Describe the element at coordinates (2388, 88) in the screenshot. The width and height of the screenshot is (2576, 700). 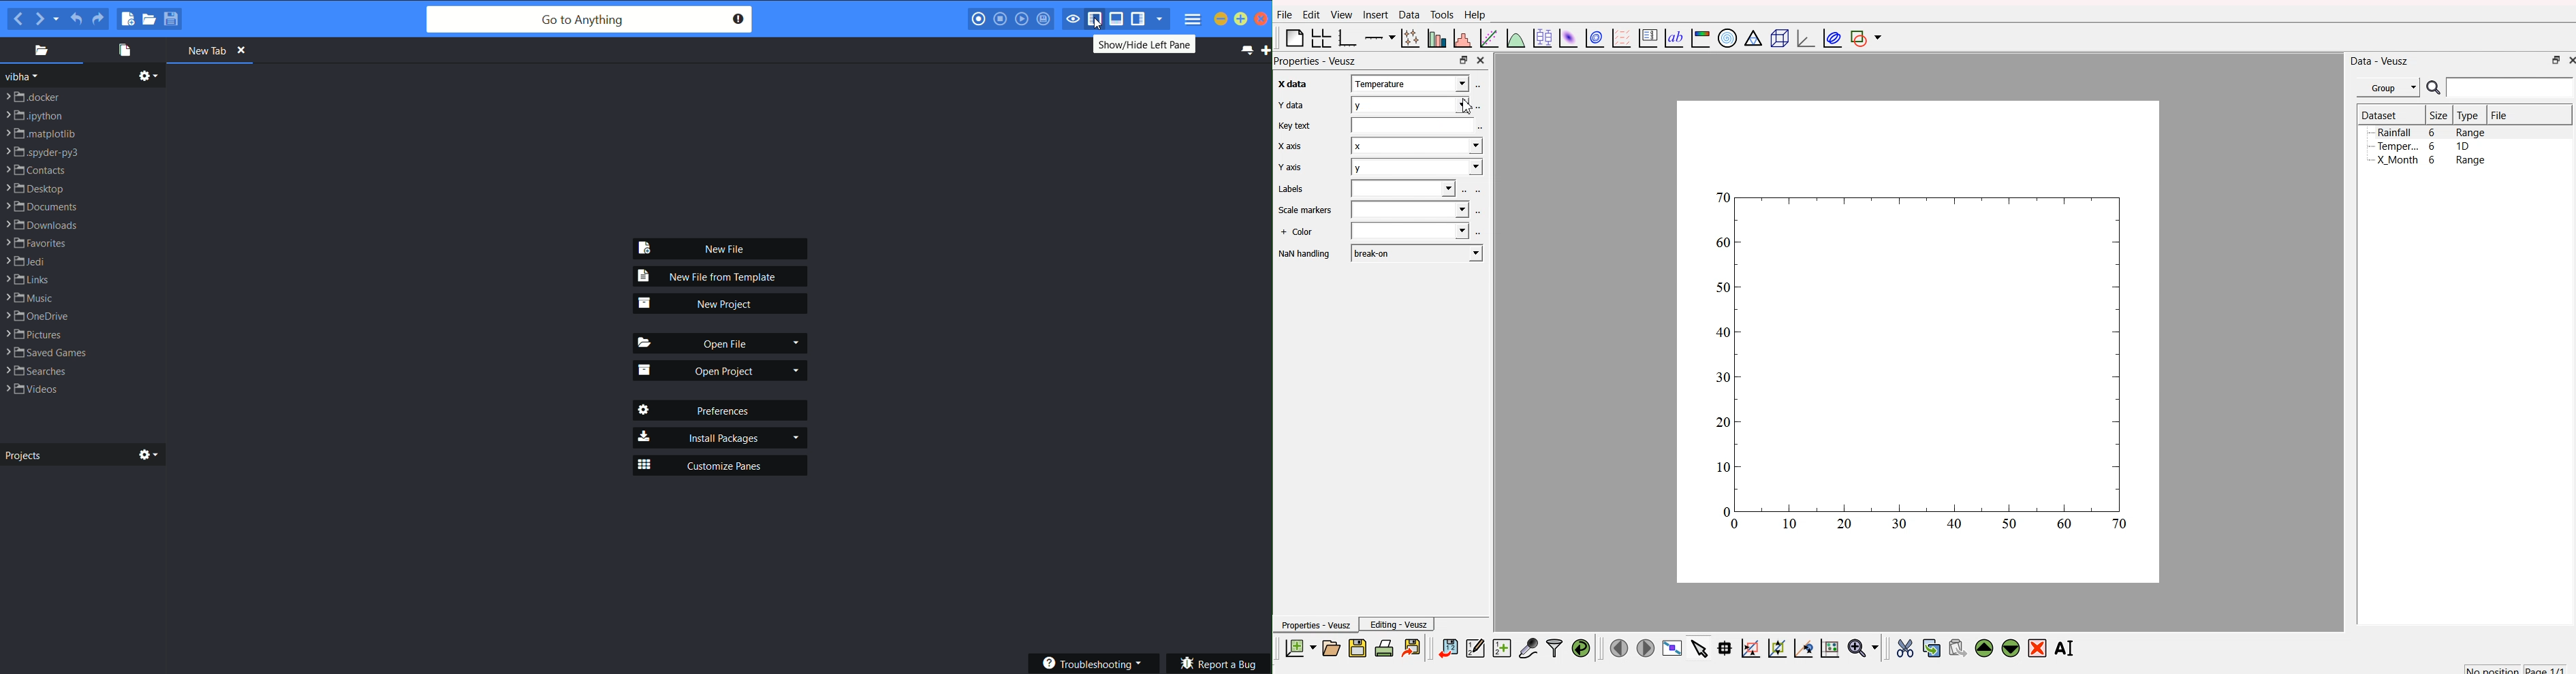
I see `Group` at that location.